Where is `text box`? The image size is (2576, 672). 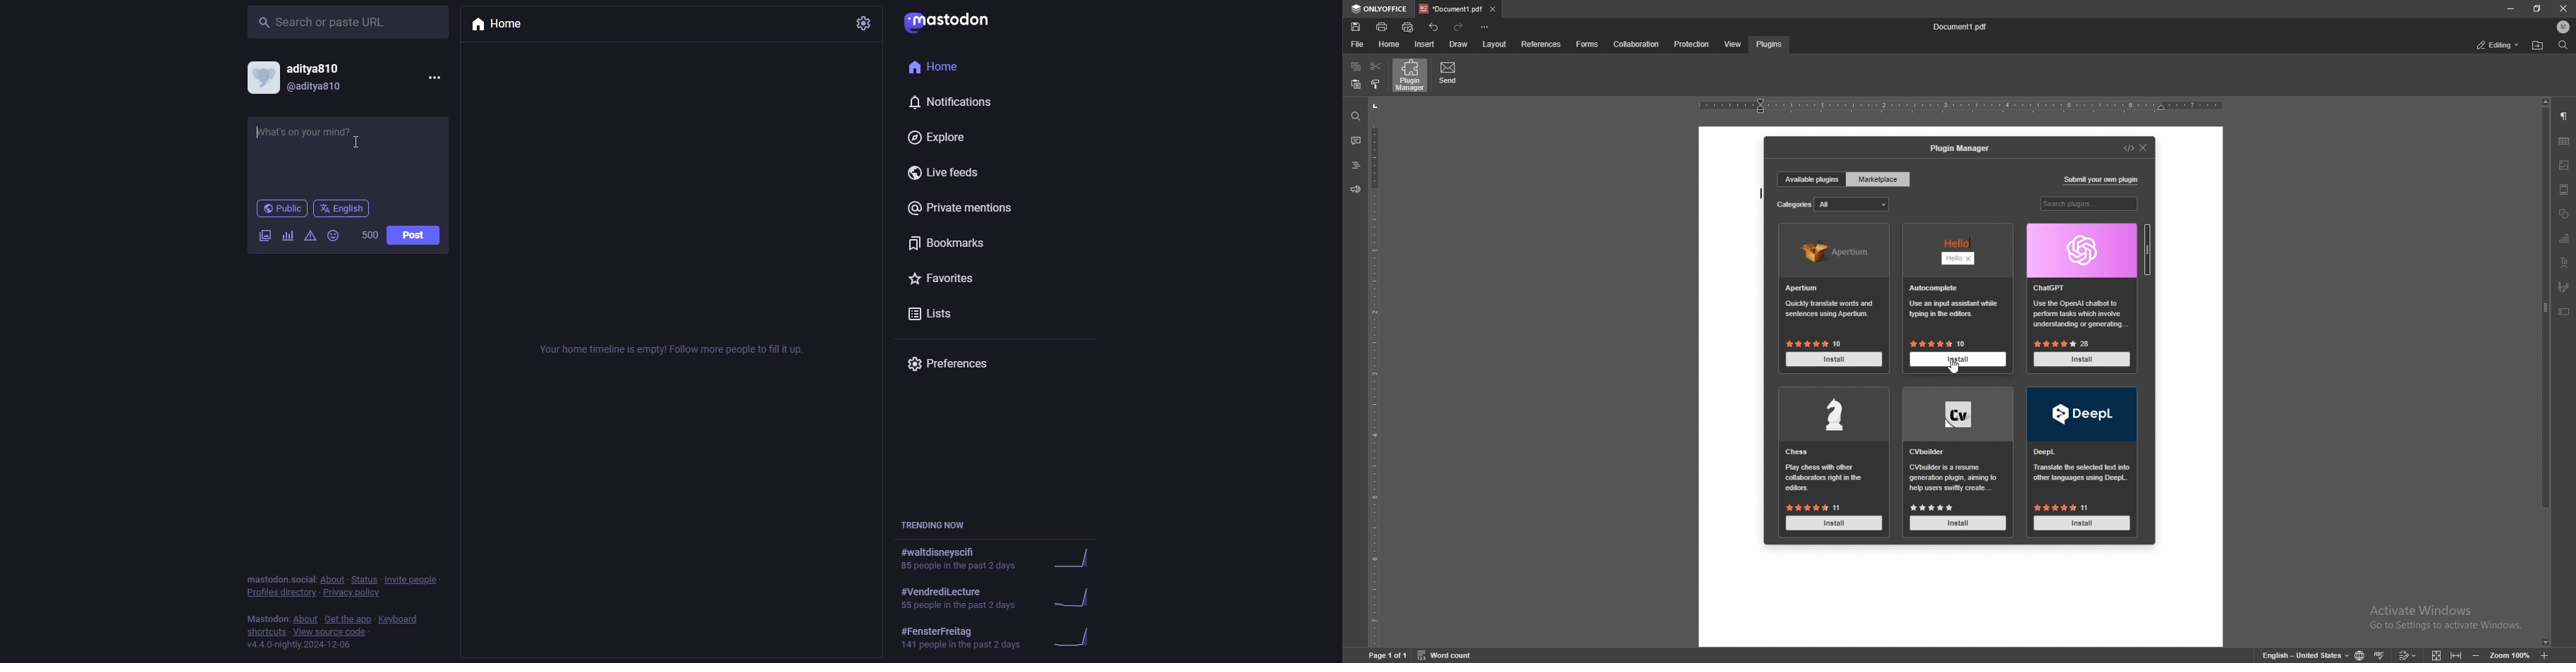
text box is located at coordinates (2564, 312).